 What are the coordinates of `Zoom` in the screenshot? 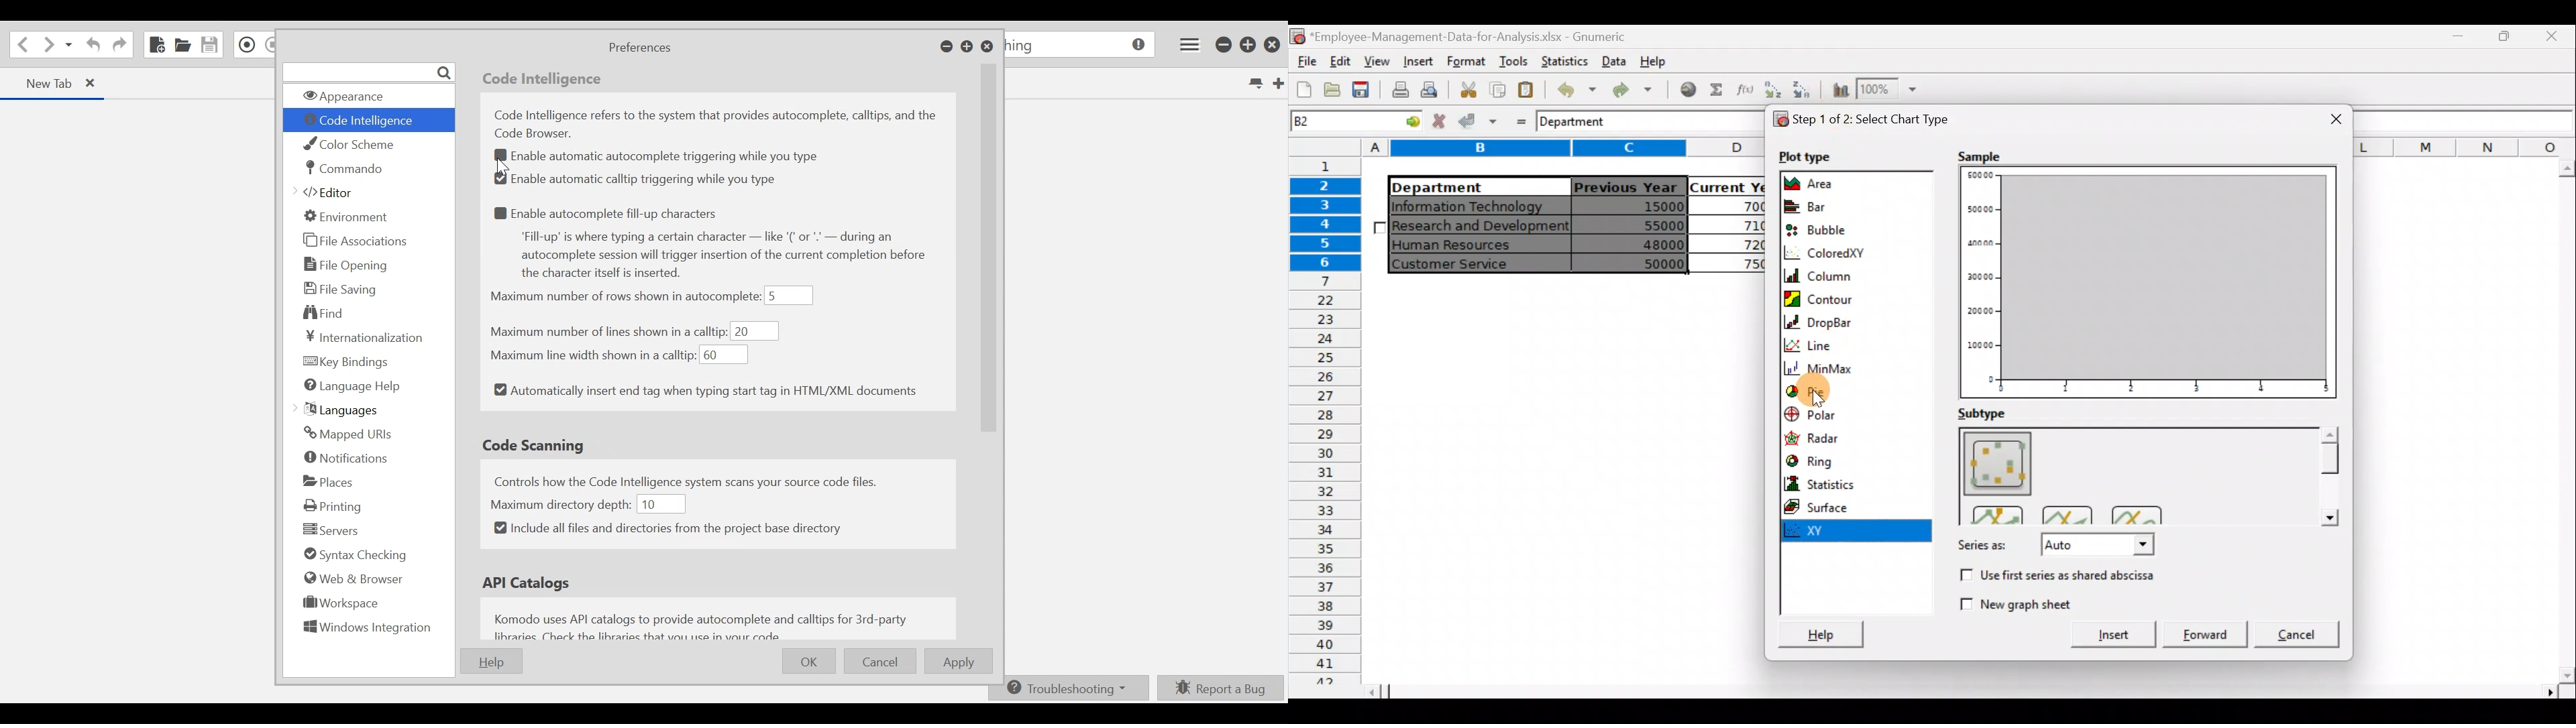 It's located at (1892, 90).